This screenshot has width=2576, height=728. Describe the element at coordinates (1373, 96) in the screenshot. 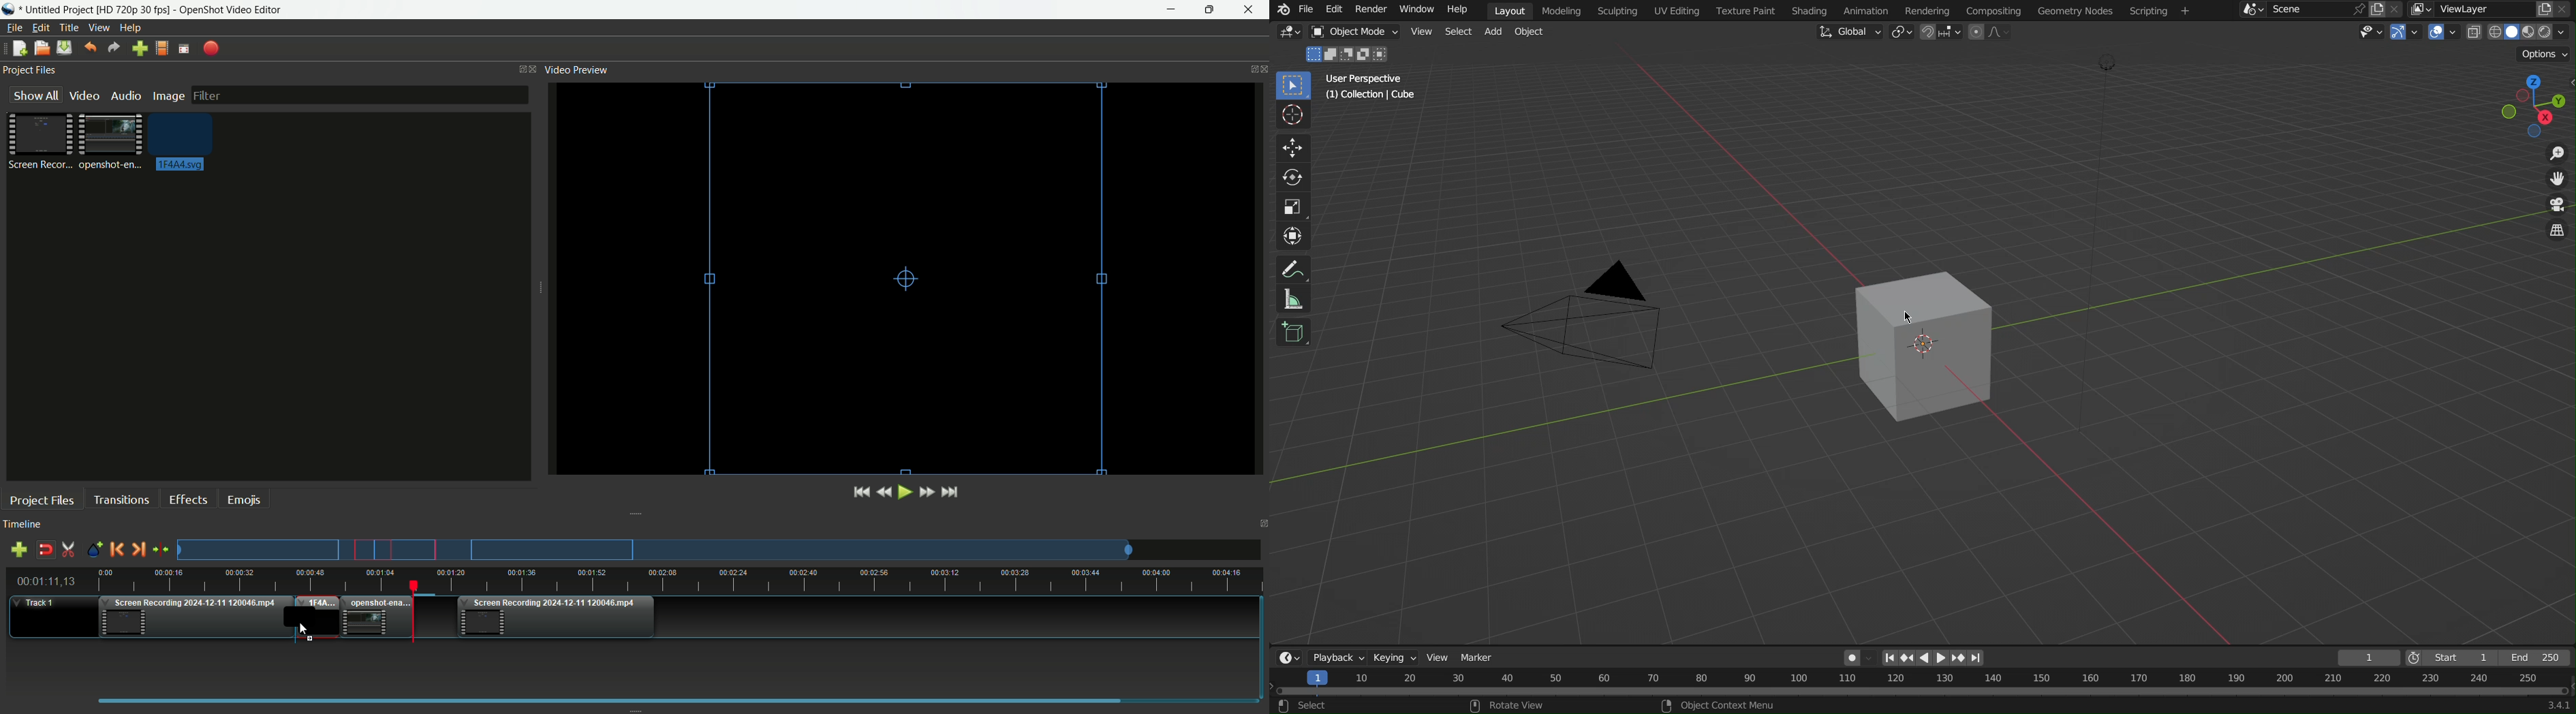

I see `Collection | Cube` at that location.